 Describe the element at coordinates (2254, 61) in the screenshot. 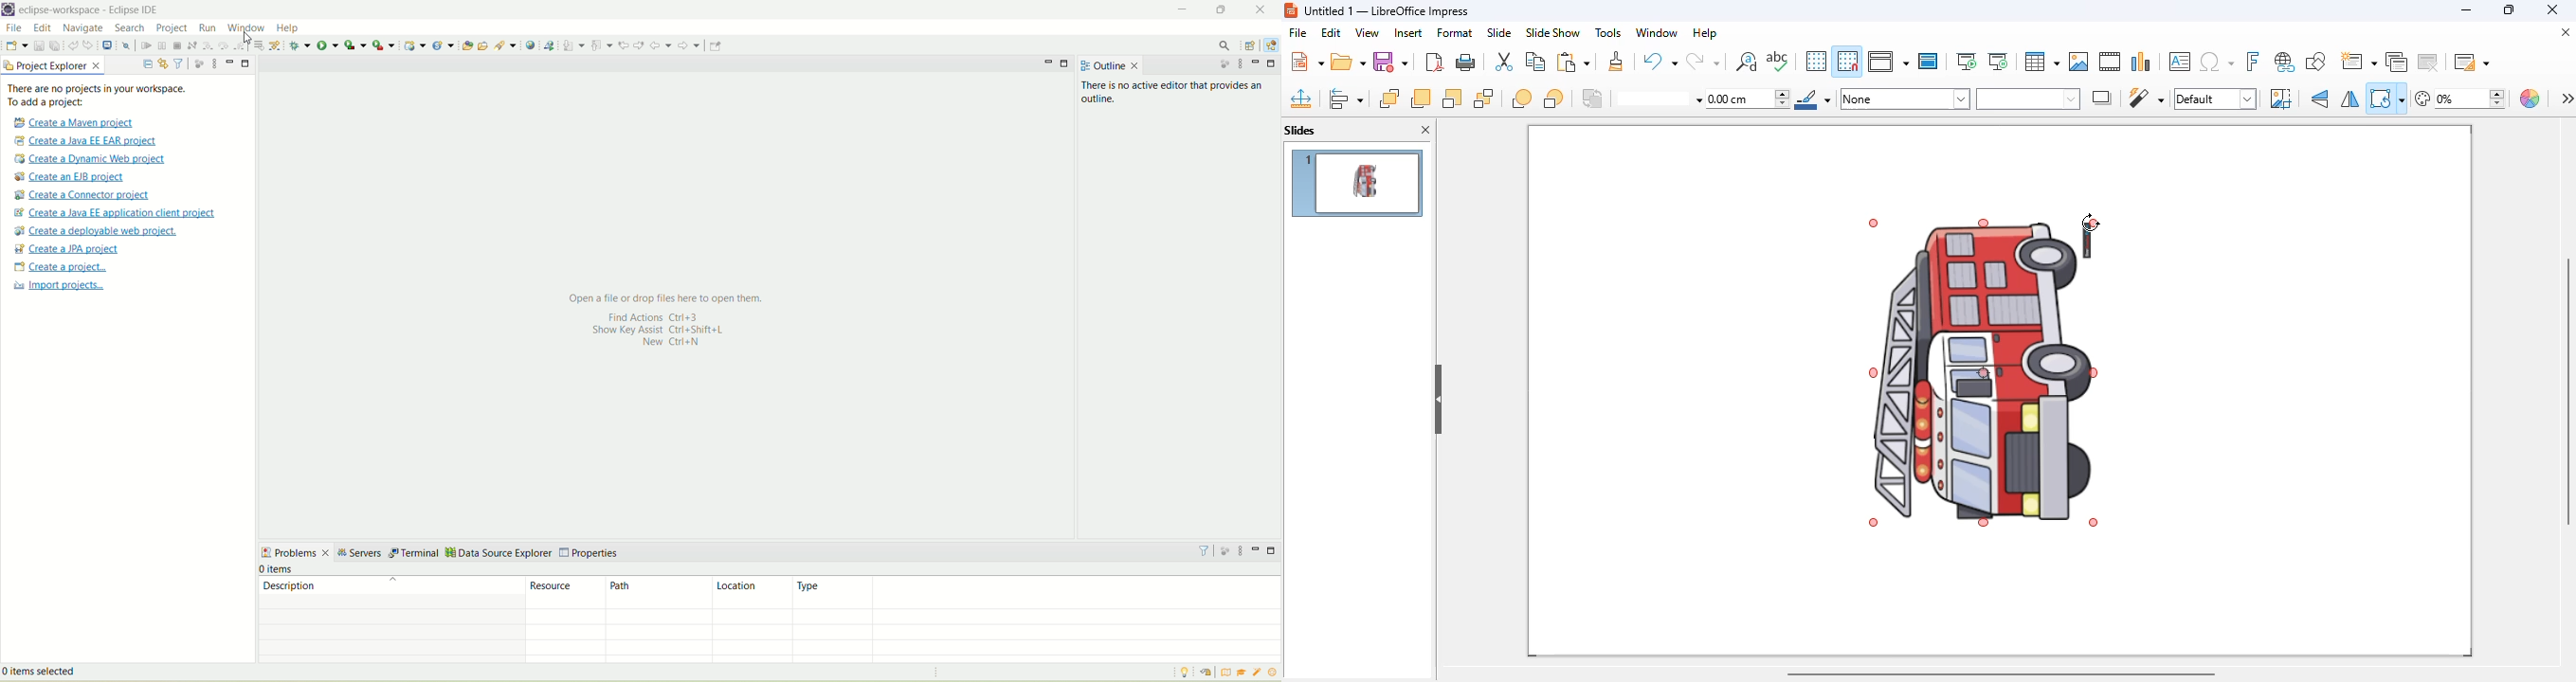

I see `insert fontwork text` at that location.